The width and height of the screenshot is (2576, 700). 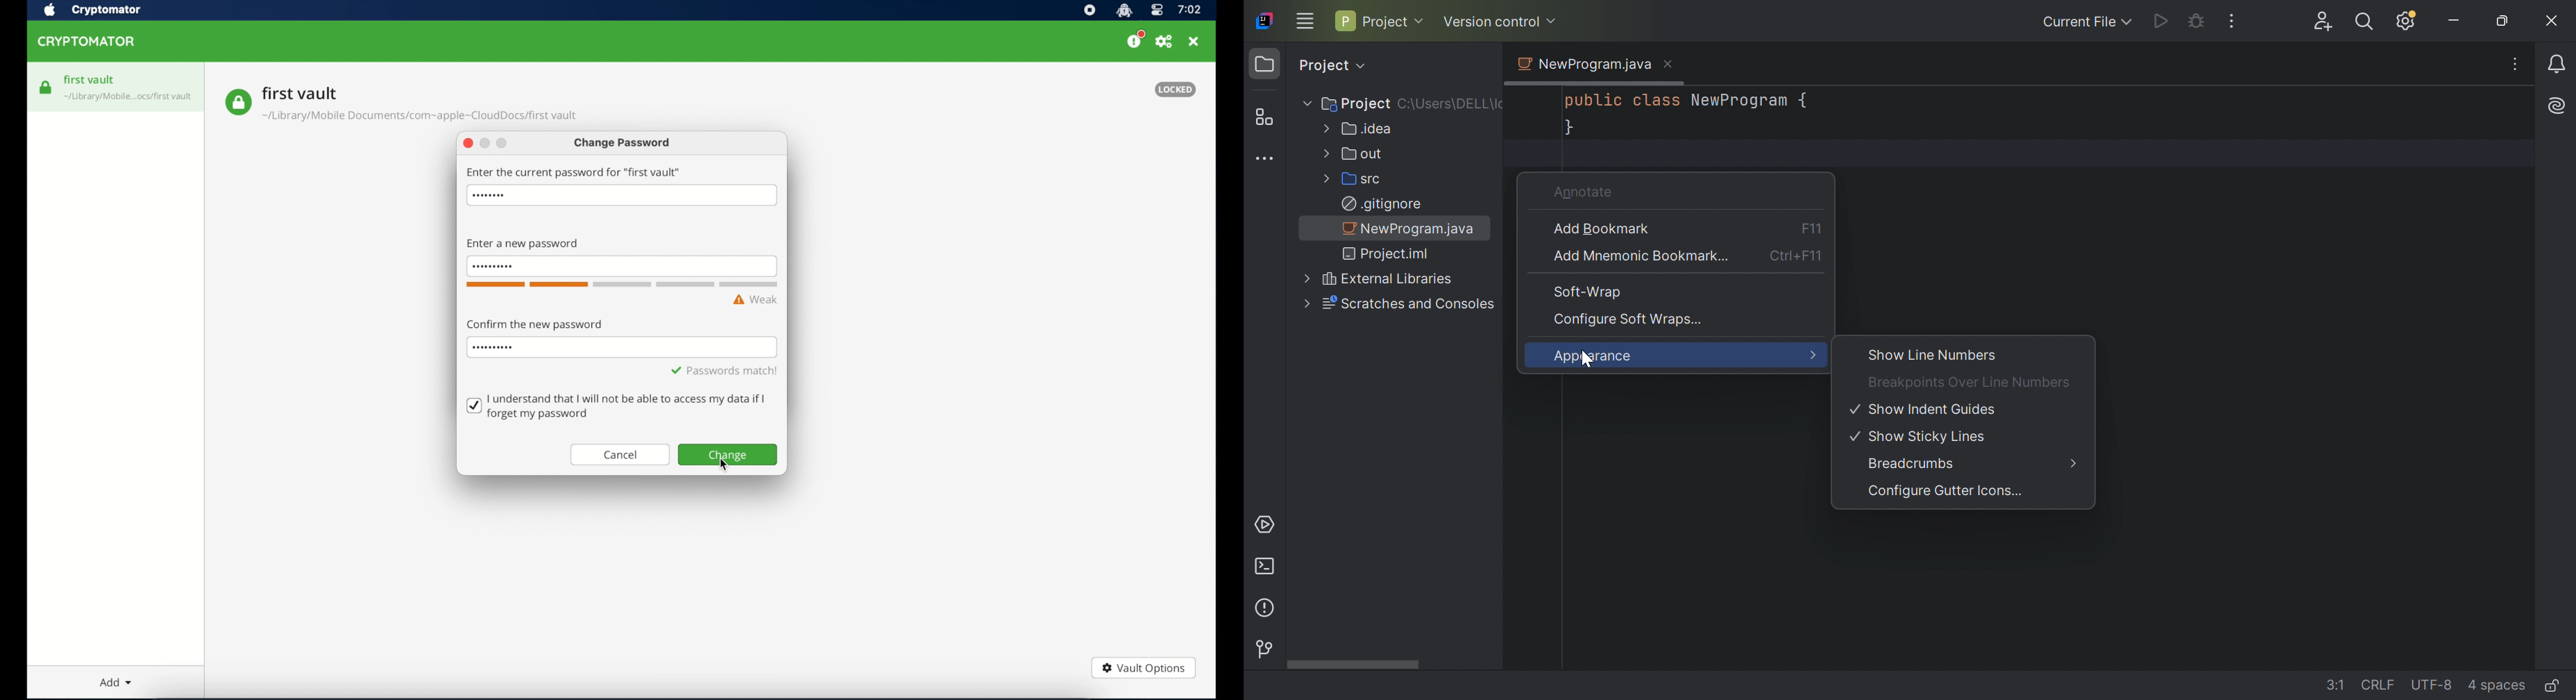 I want to click on cryptomator icon, so click(x=1124, y=11).